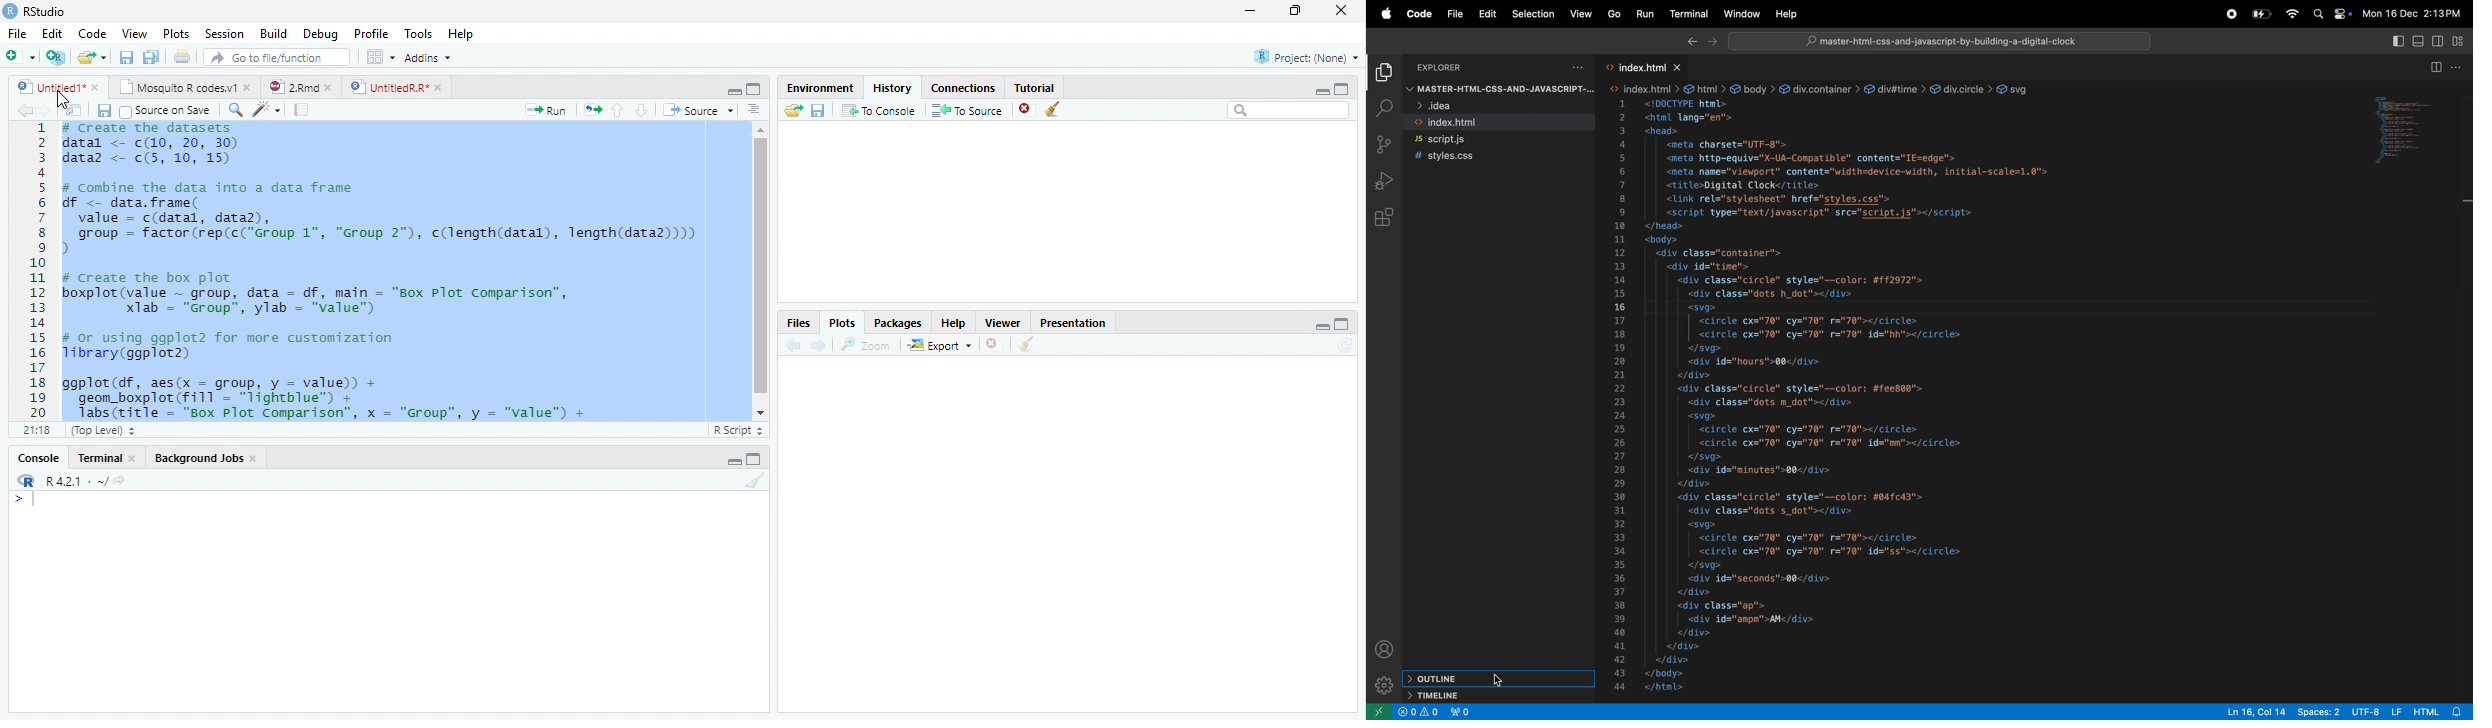 The height and width of the screenshot is (728, 2492). What do you see at coordinates (617, 110) in the screenshot?
I see `Go to previous section/chunk` at bounding box center [617, 110].